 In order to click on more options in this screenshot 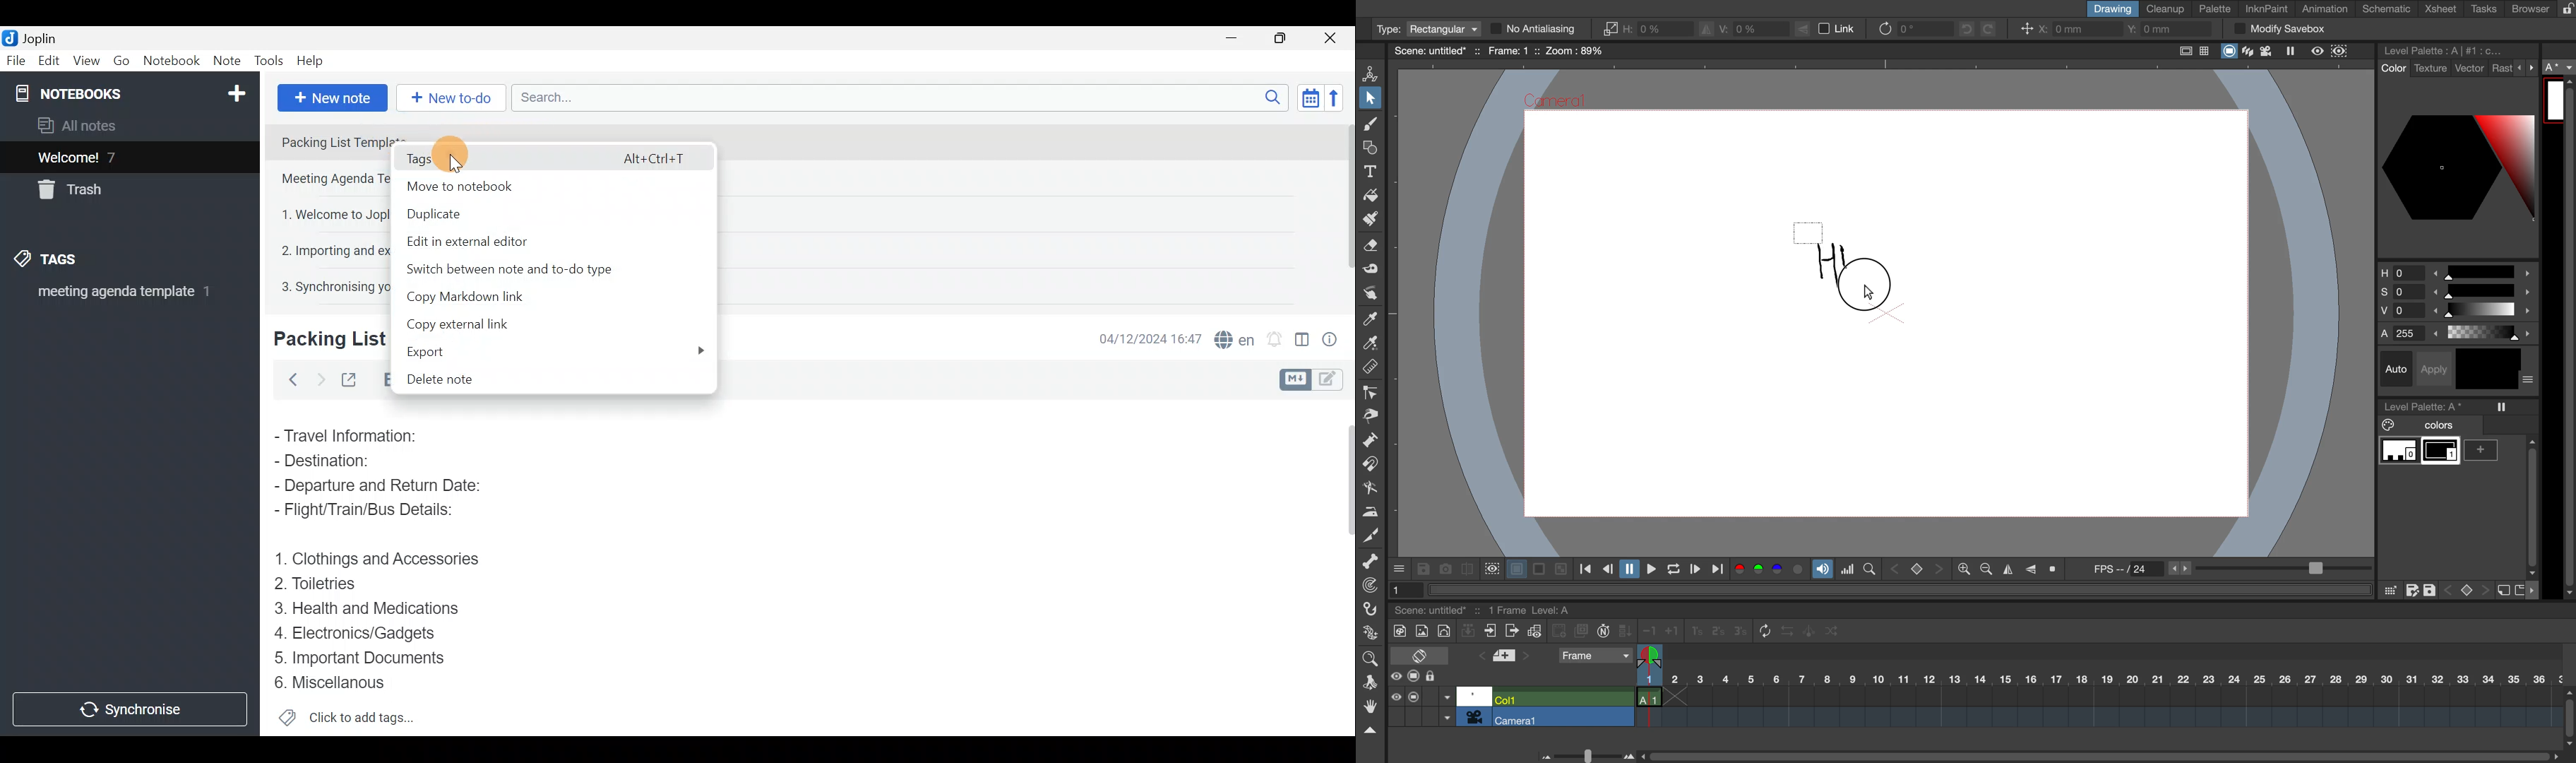, I will do `click(1399, 568)`.